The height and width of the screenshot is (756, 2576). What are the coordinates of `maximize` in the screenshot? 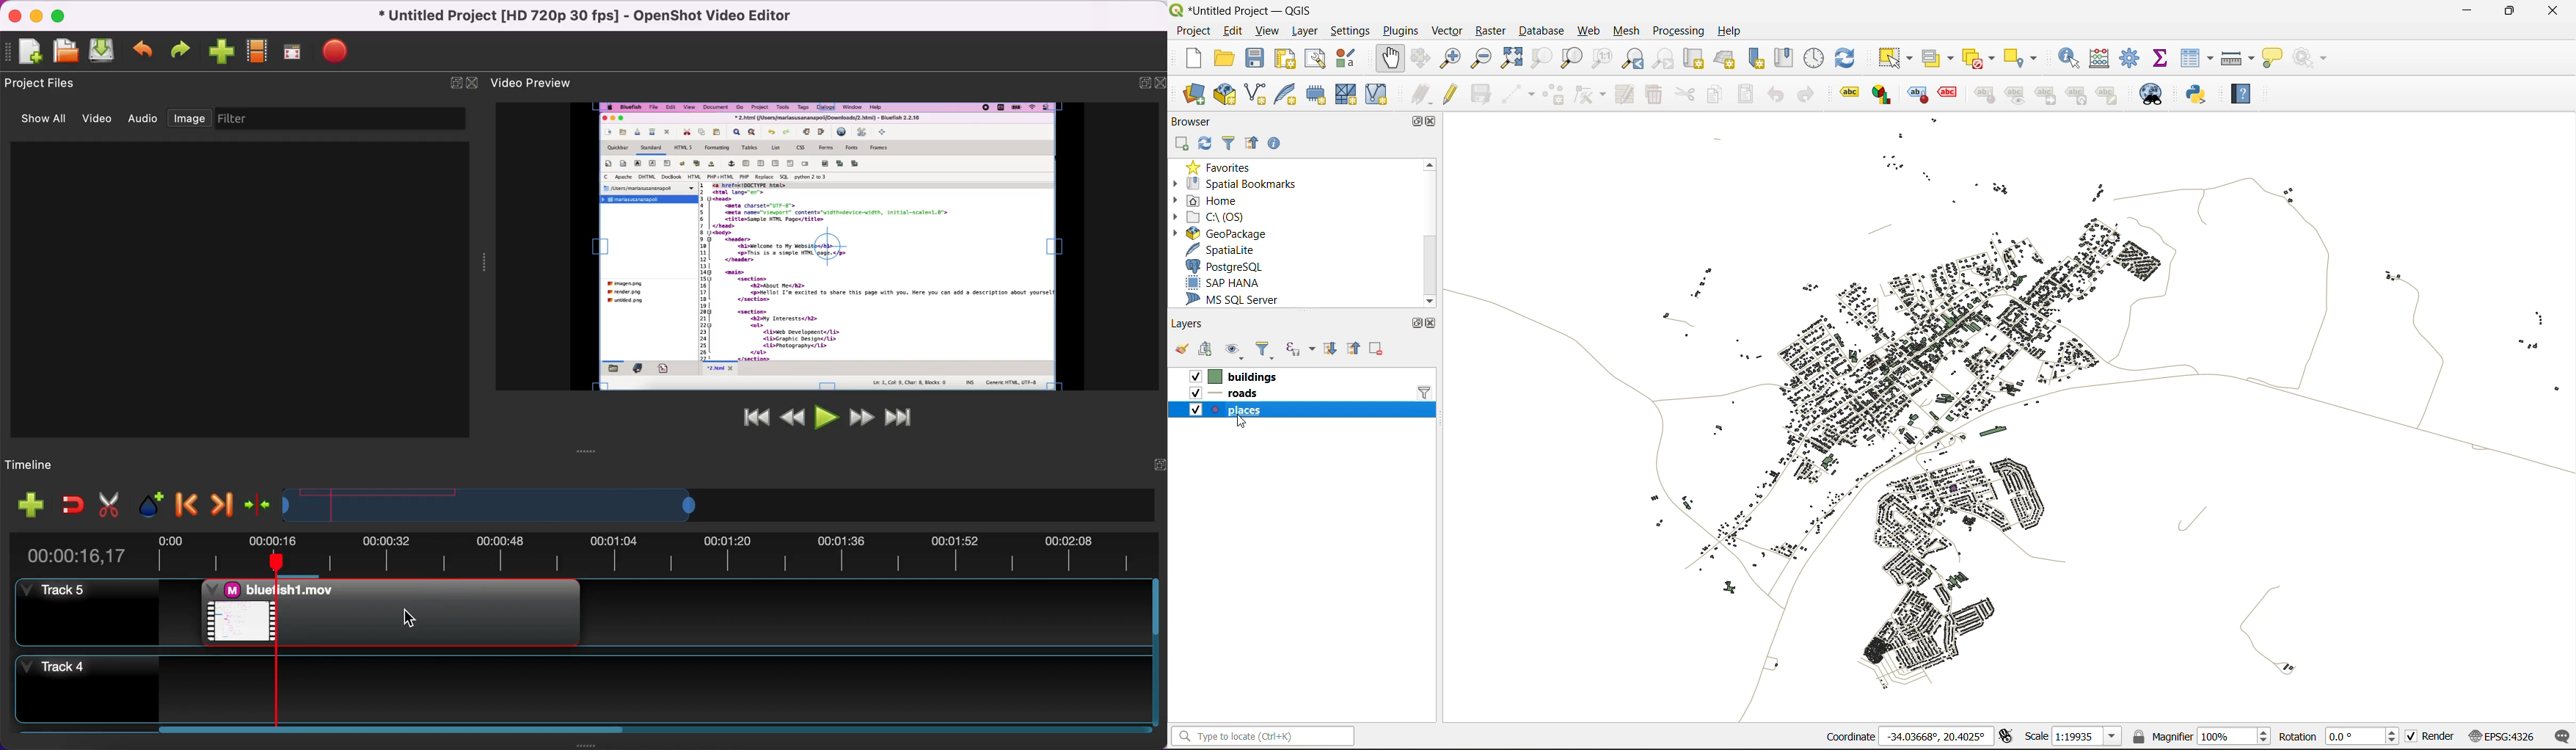 It's located at (64, 14).